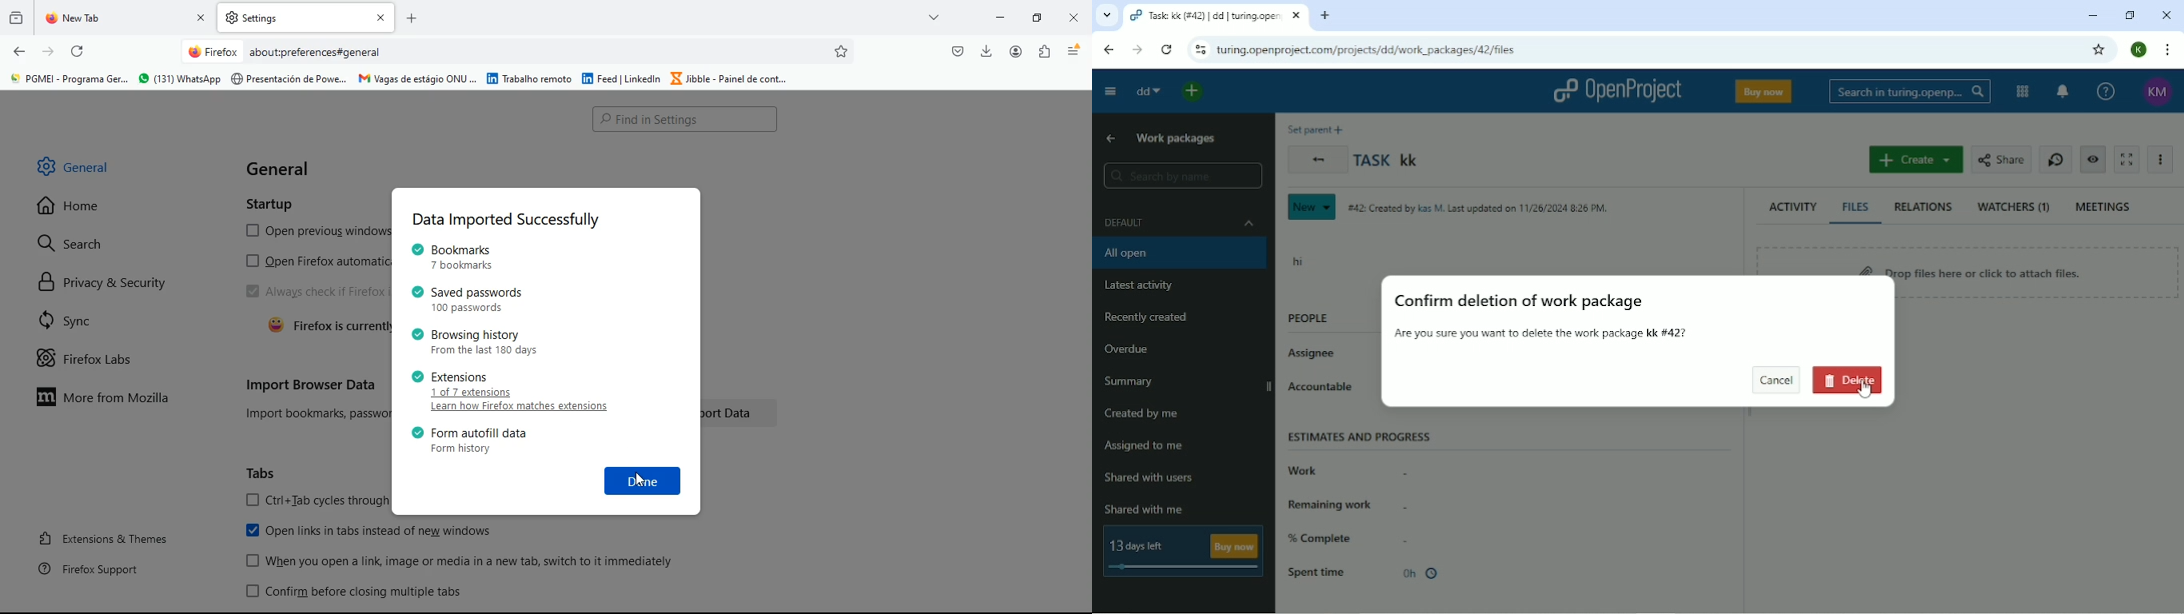 The width and height of the screenshot is (2184, 616). Describe the element at coordinates (312, 231) in the screenshot. I see `open previous windows and tabs` at that location.